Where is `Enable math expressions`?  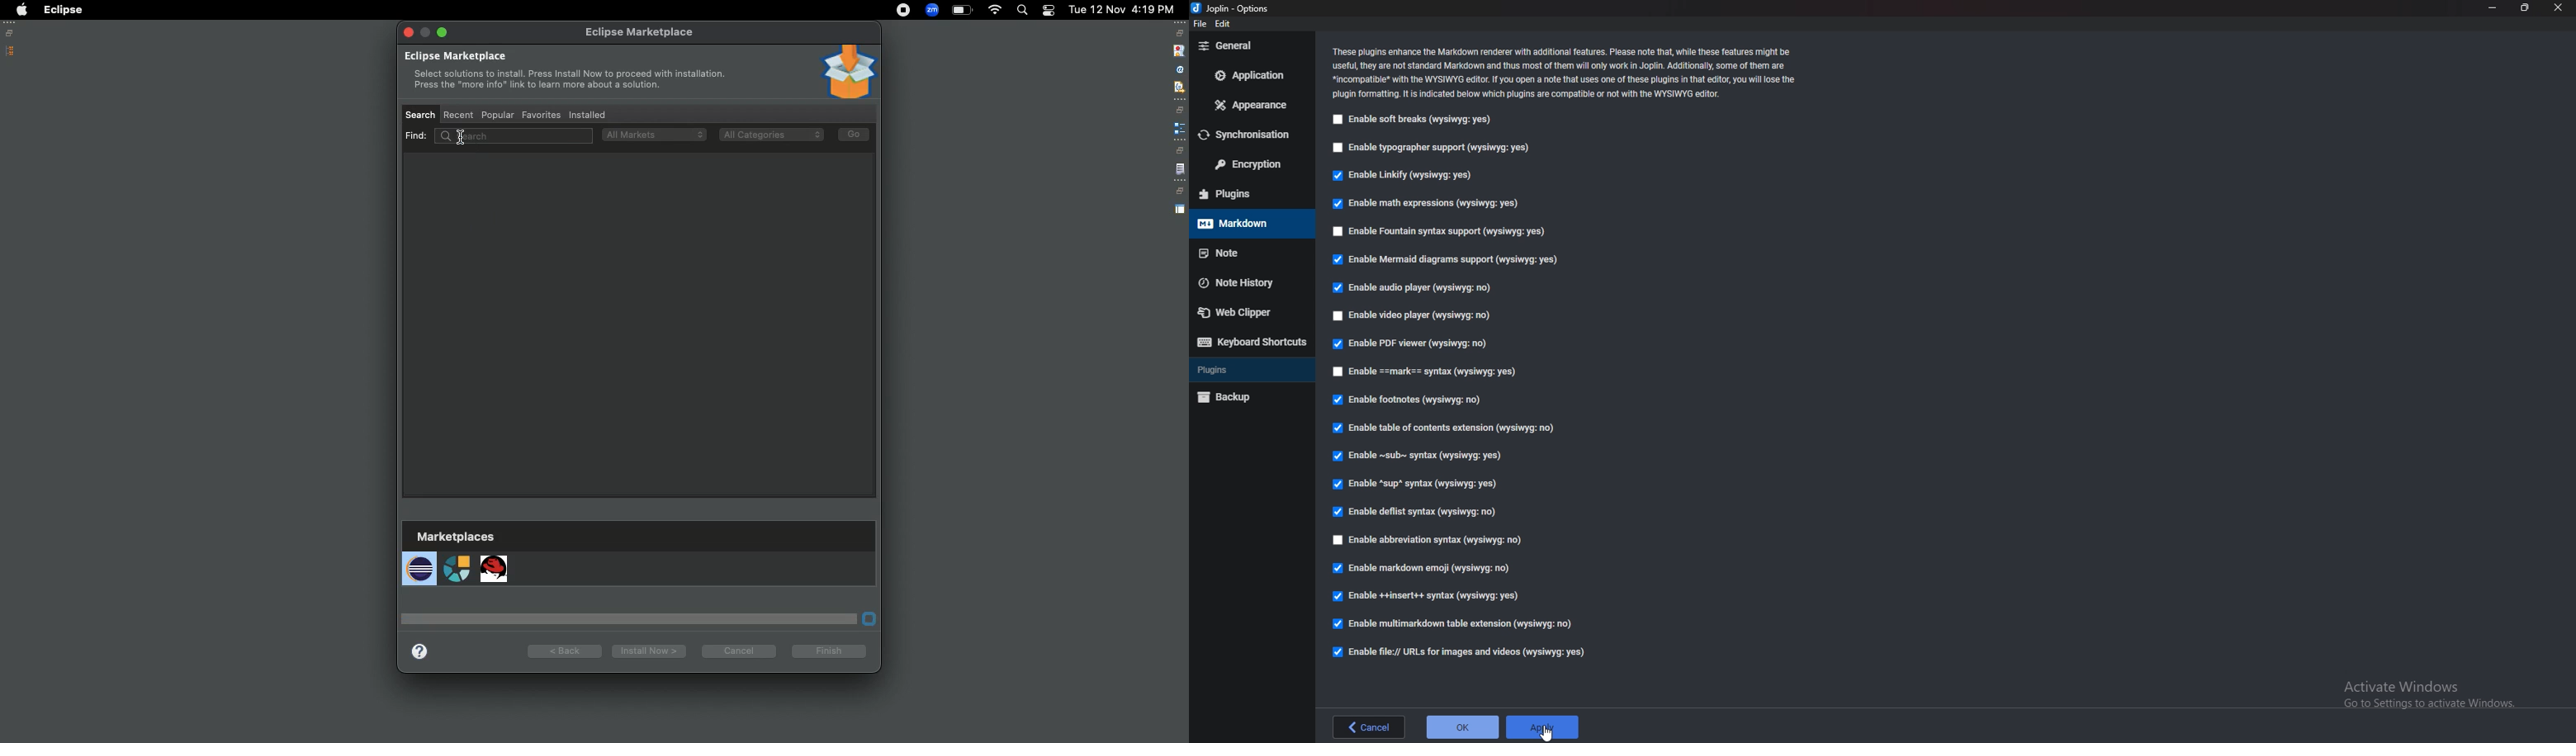
Enable math expressions is located at coordinates (1433, 204).